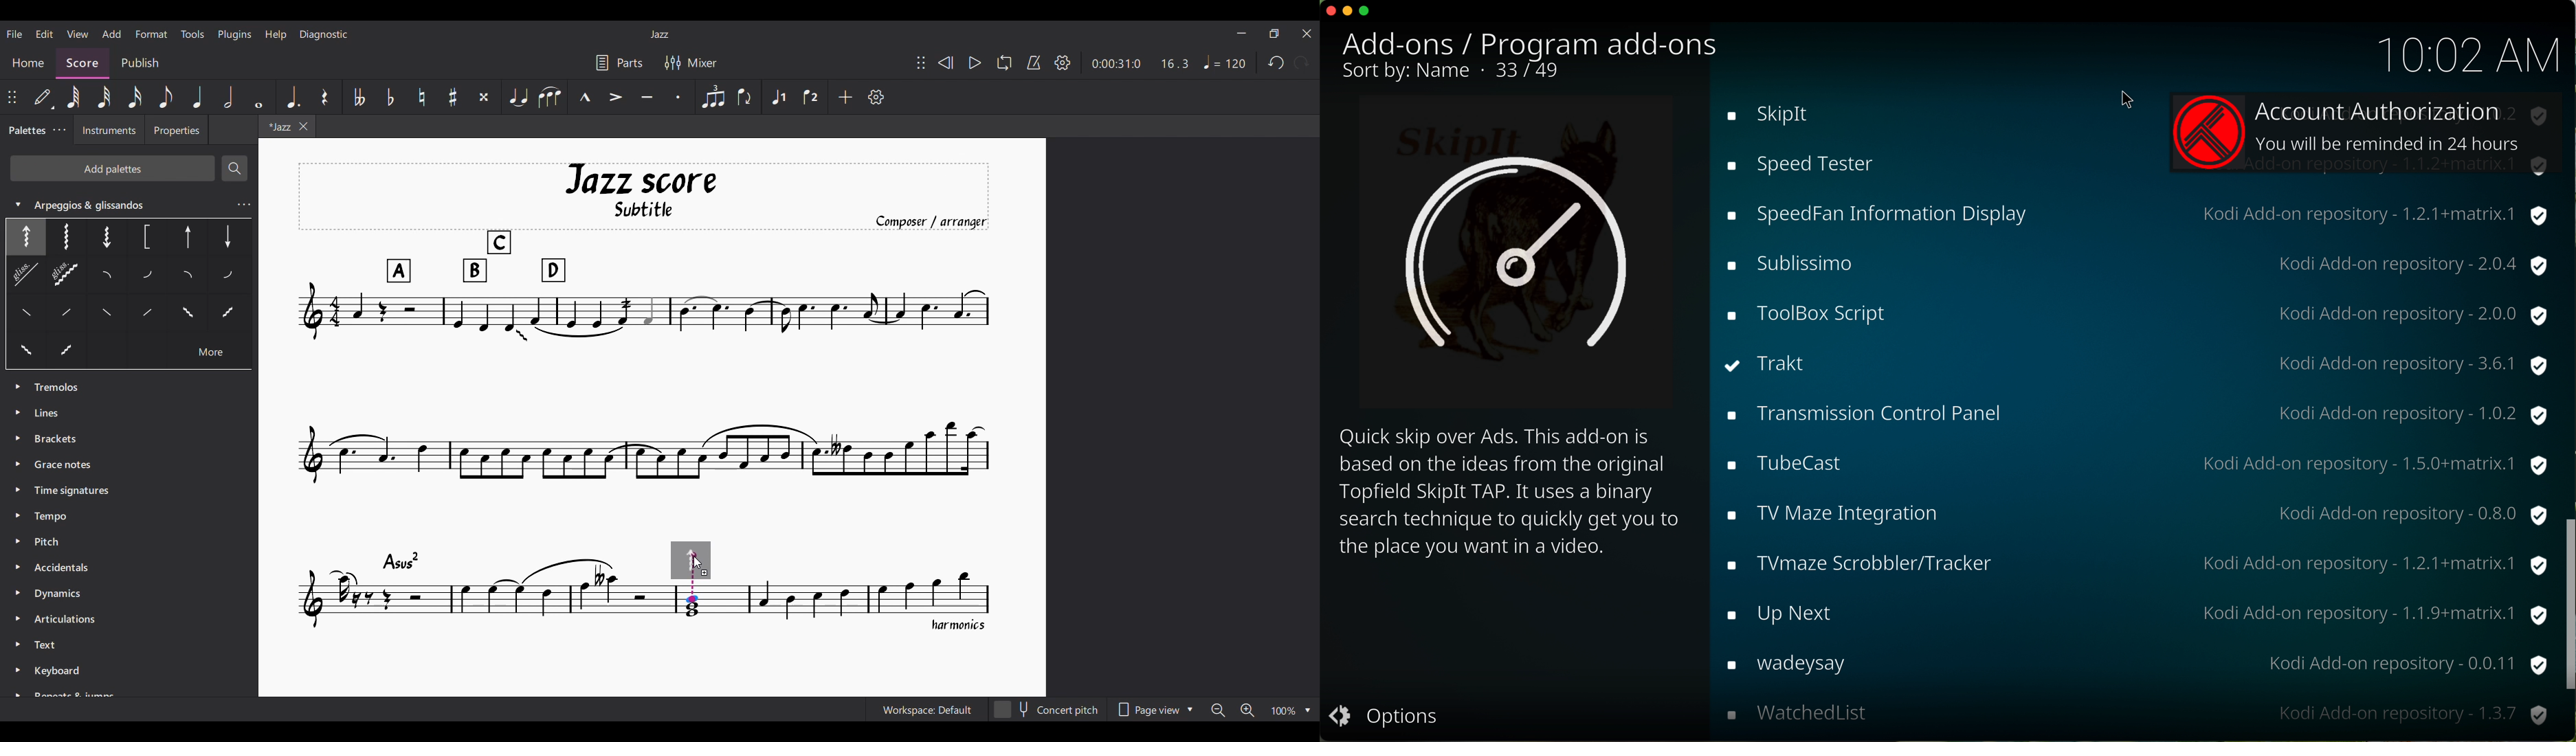 This screenshot has width=2576, height=756. What do you see at coordinates (1034, 63) in the screenshot?
I see `Metronome` at bounding box center [1034, 63].